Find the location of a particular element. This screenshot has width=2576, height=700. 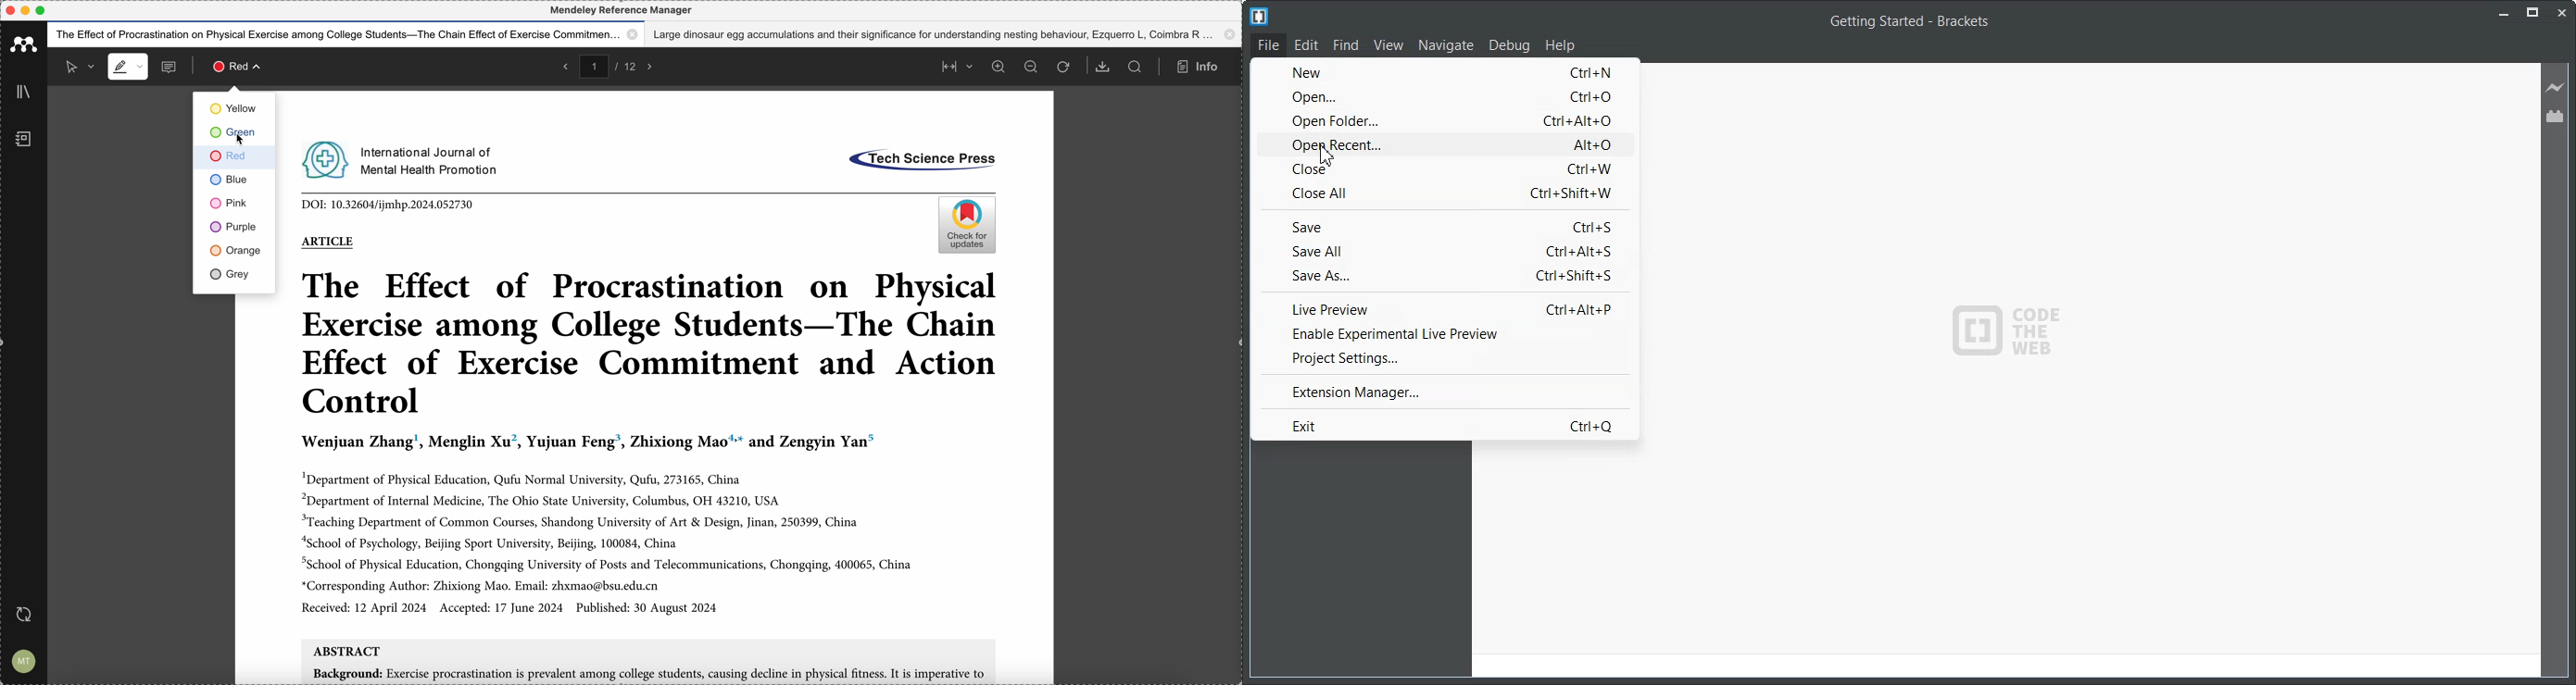

info is located at coordinates (1201, 67).